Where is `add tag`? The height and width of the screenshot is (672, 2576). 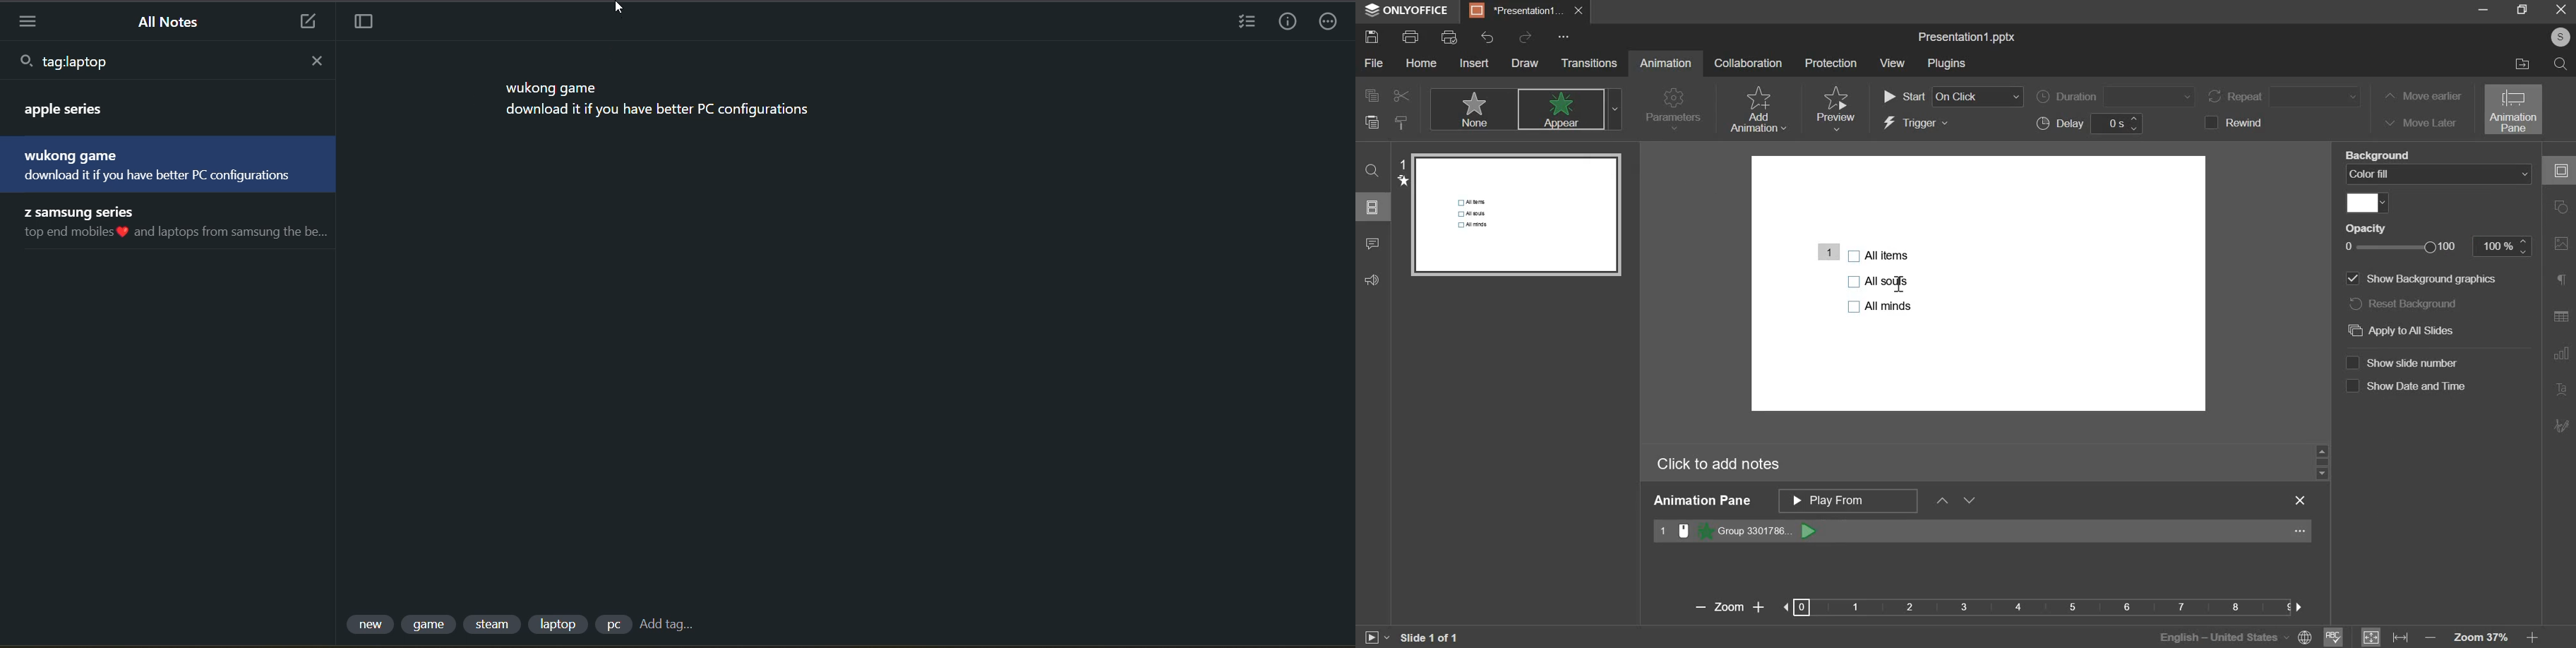
add tag is located at coordinates (670, 623).